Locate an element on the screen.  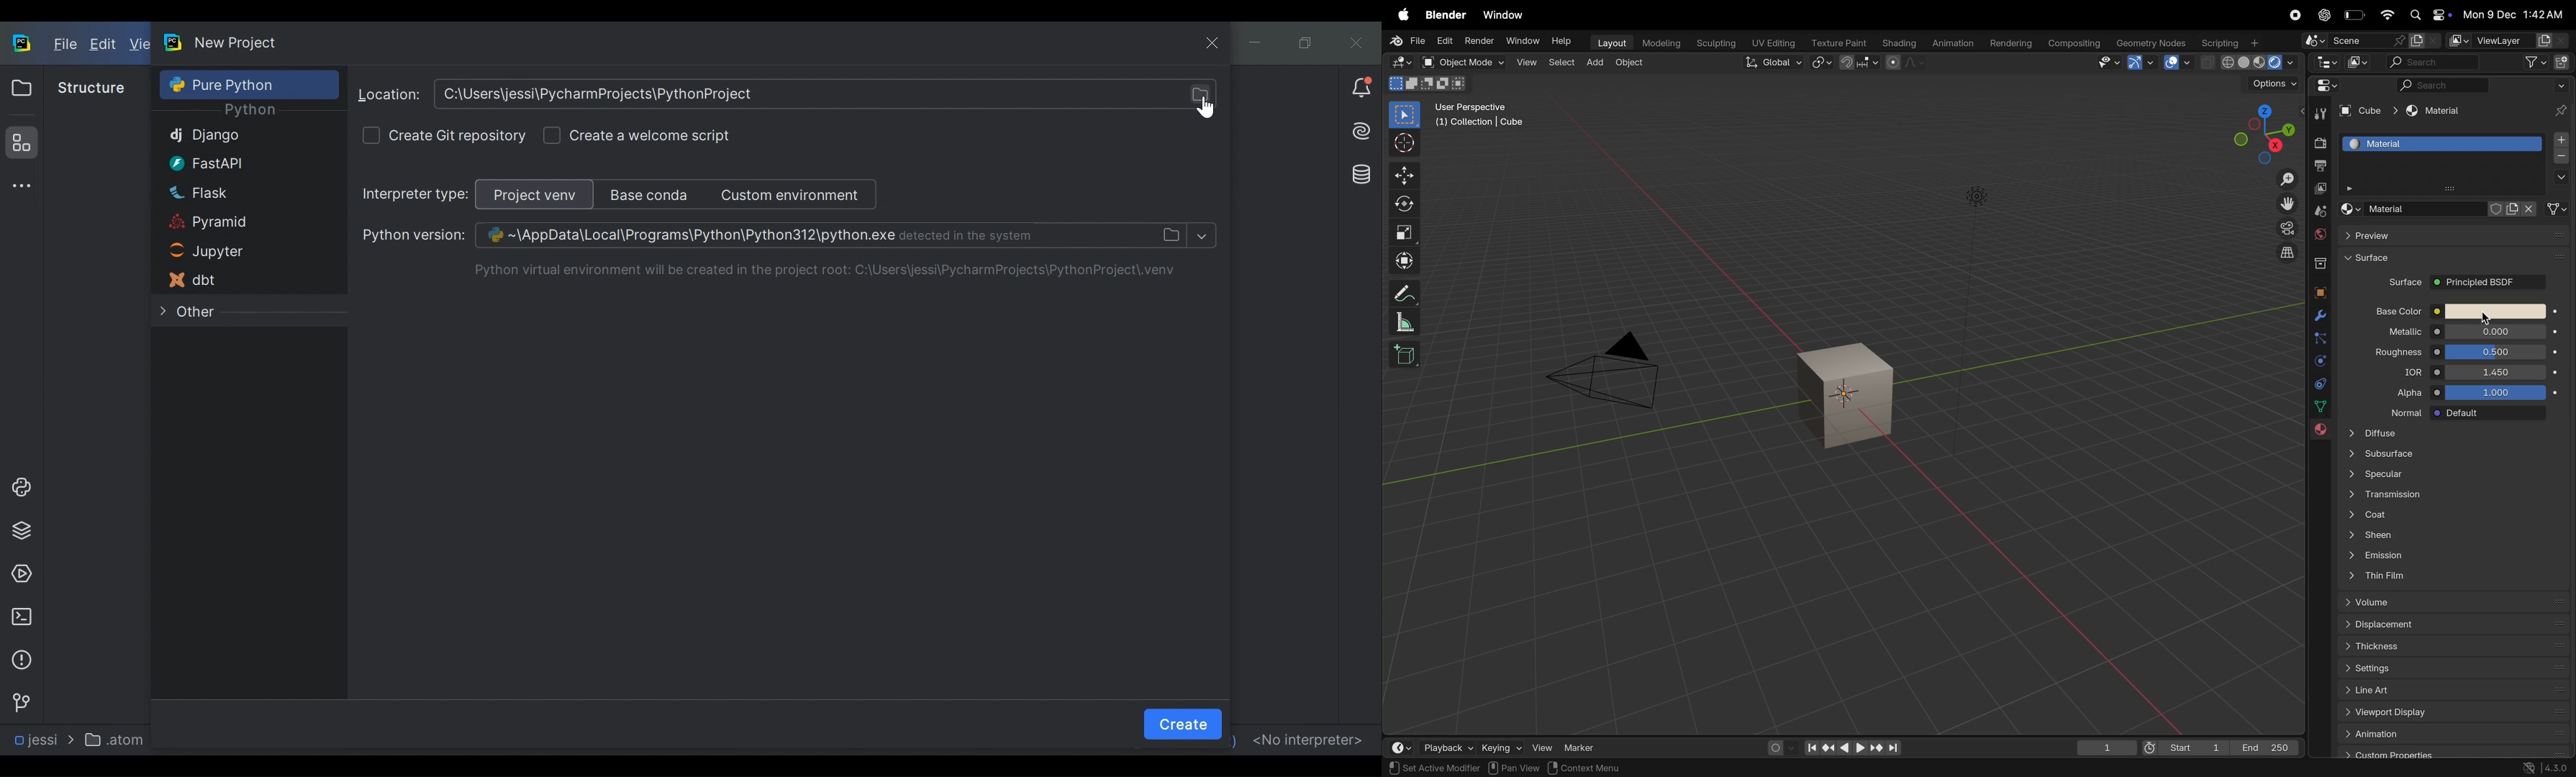
Select Interpreter type is located at coordinates (417, 196).